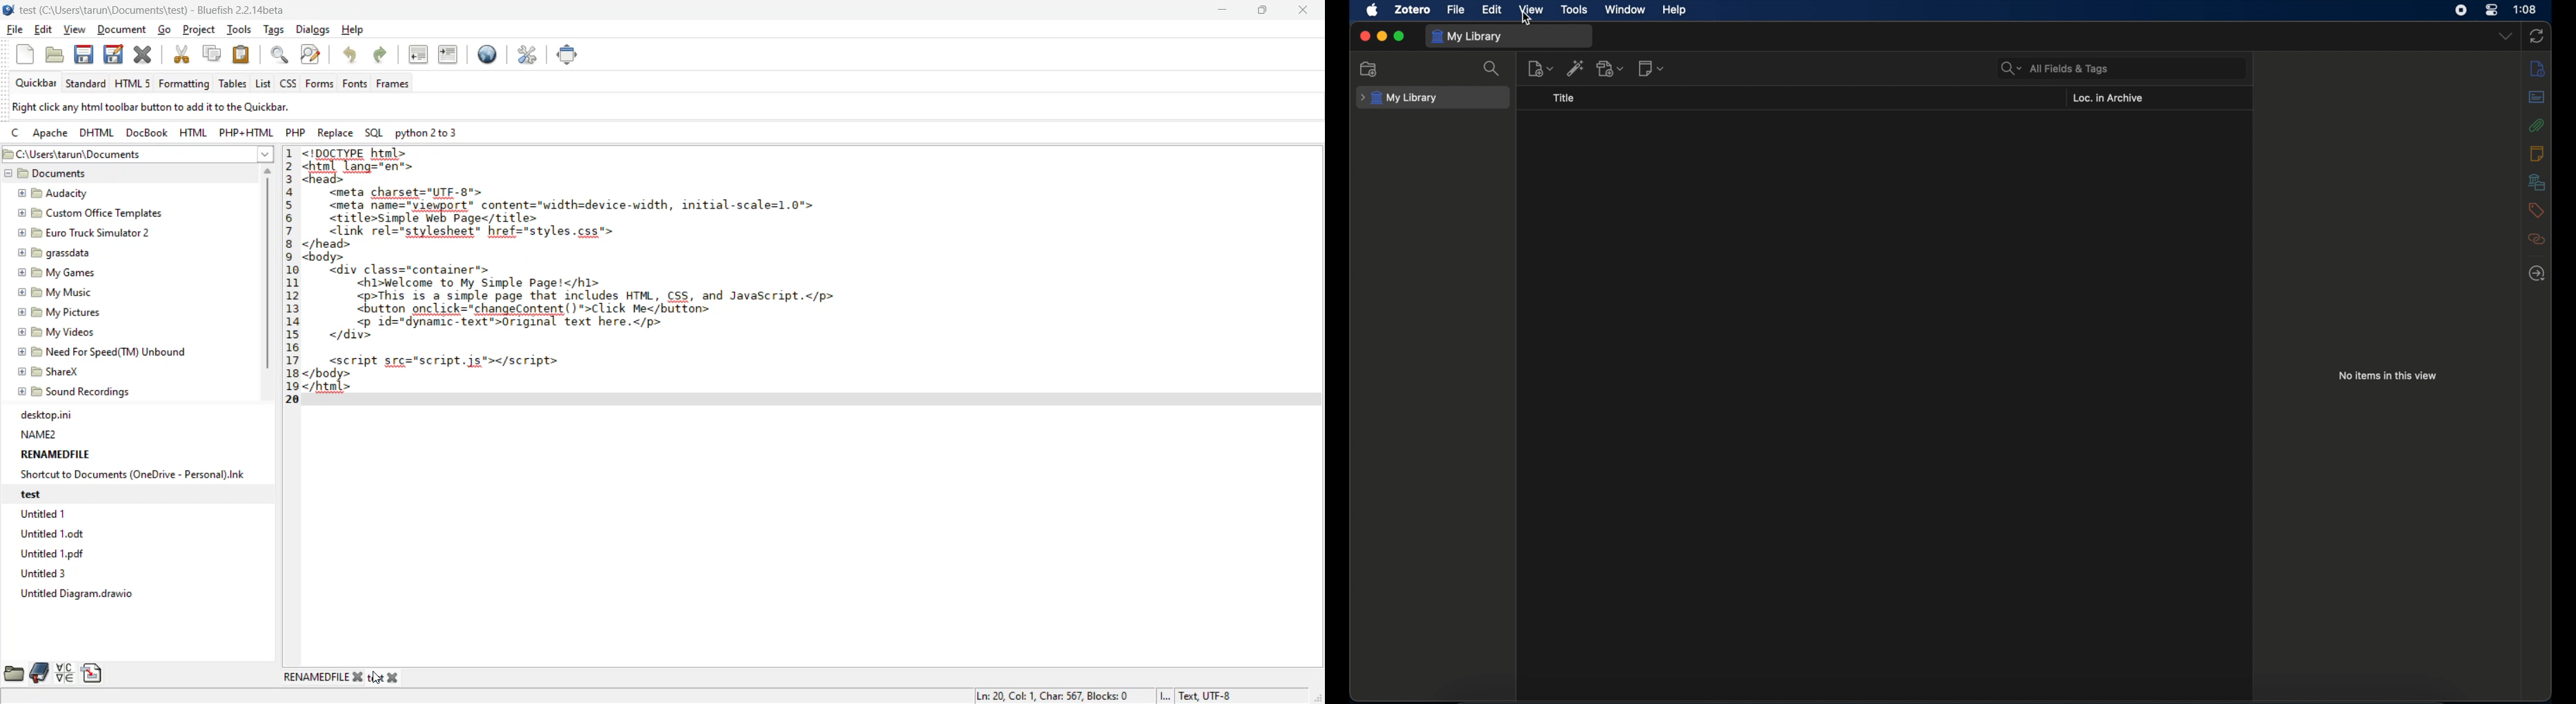  I want to click on add item by identifier, so click(1575, 68).